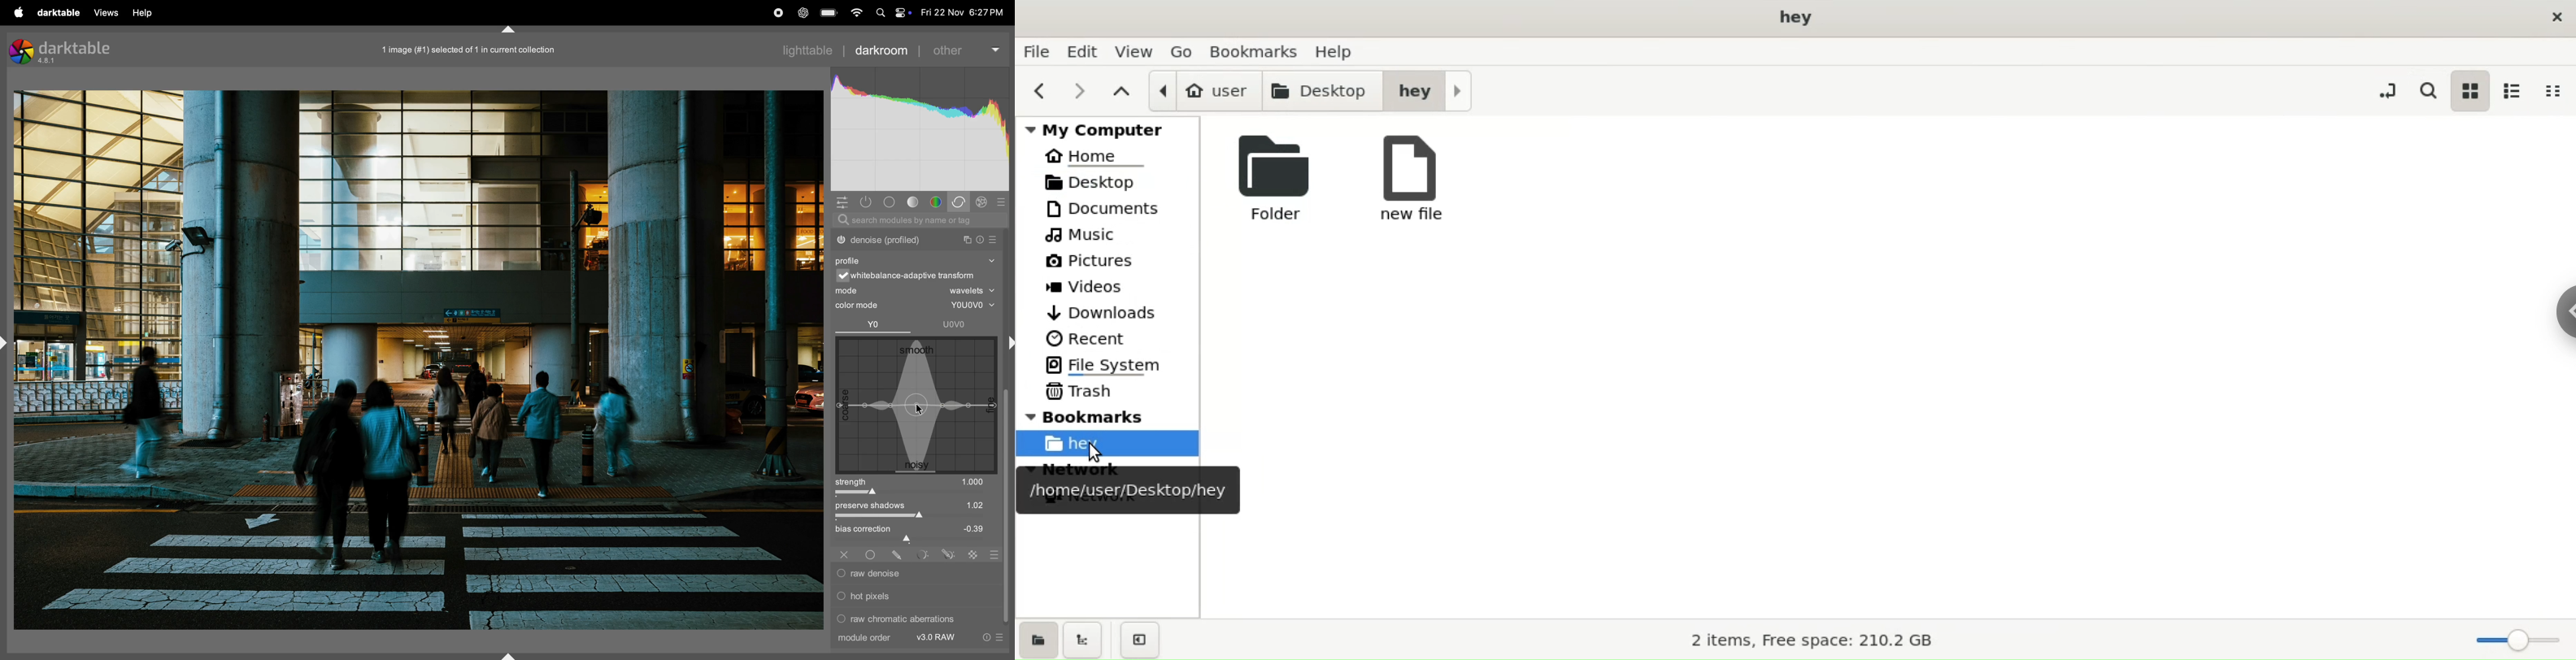  Describe the element at coordinates (1009, 507) in the screenshot. I see `vertical scroll bar` at that location.